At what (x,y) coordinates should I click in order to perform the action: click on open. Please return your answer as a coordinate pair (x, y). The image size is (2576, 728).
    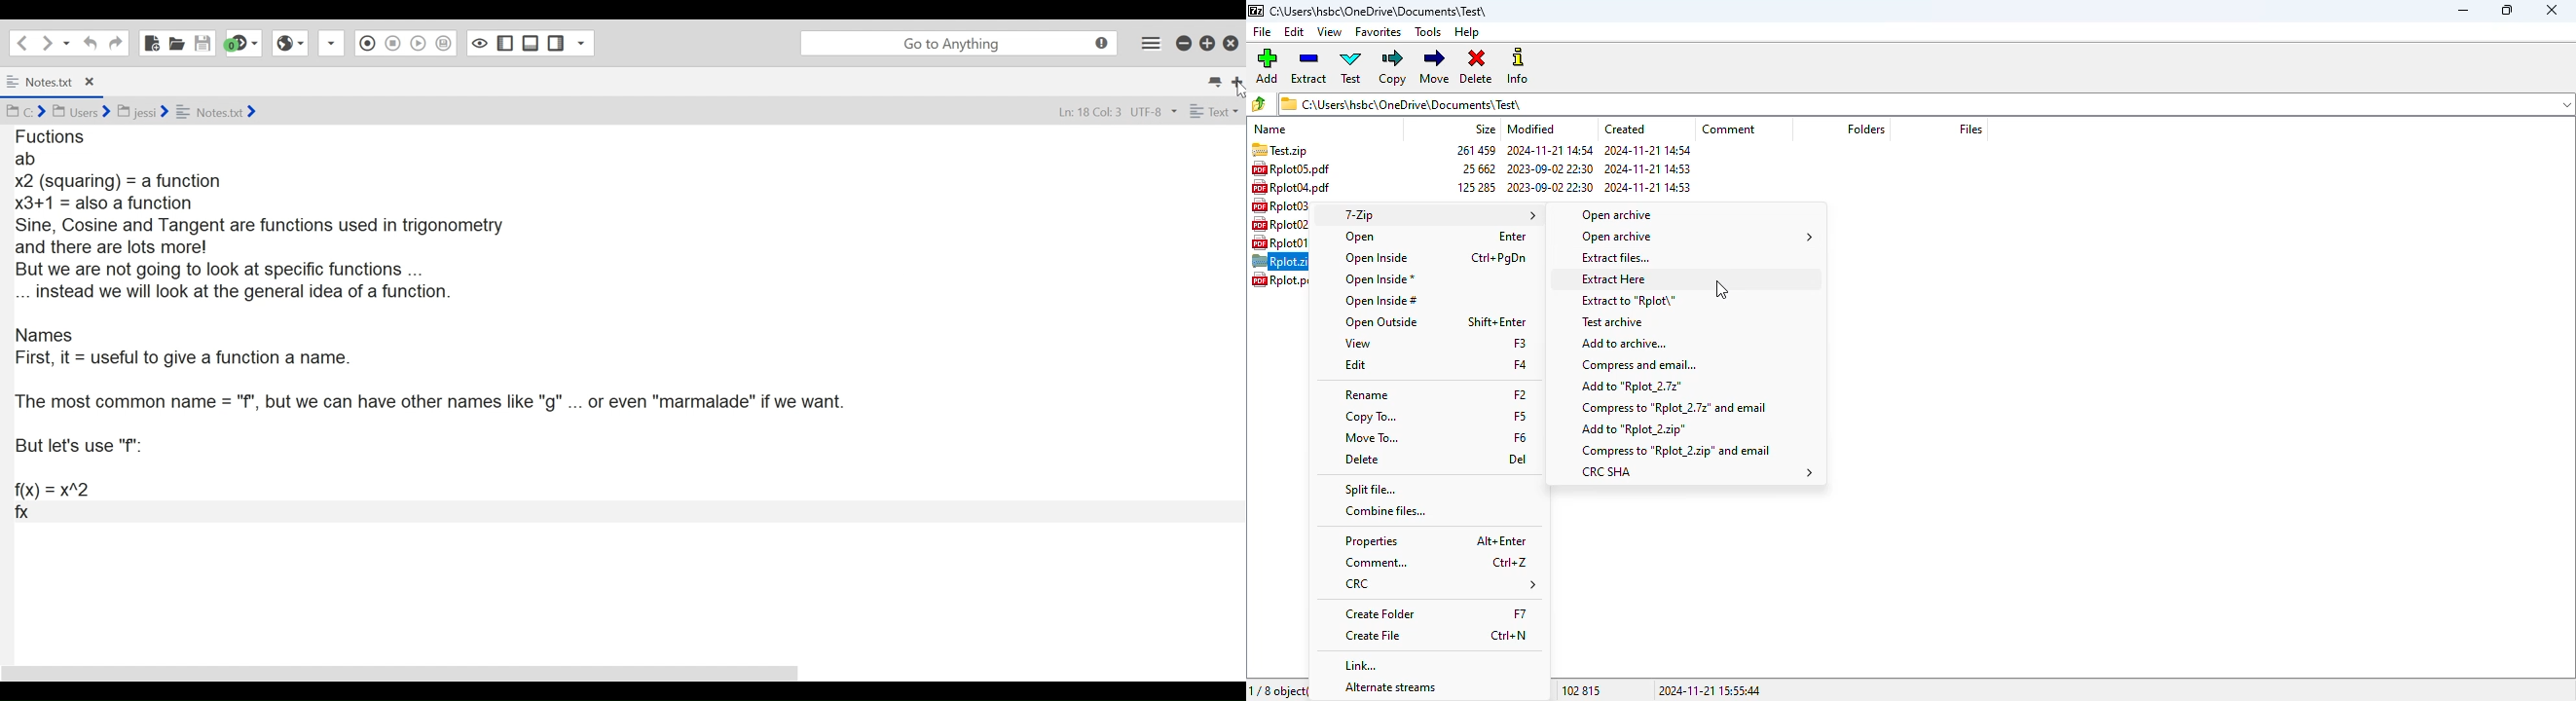
    Looking at the image, I should click on (1360, 237).